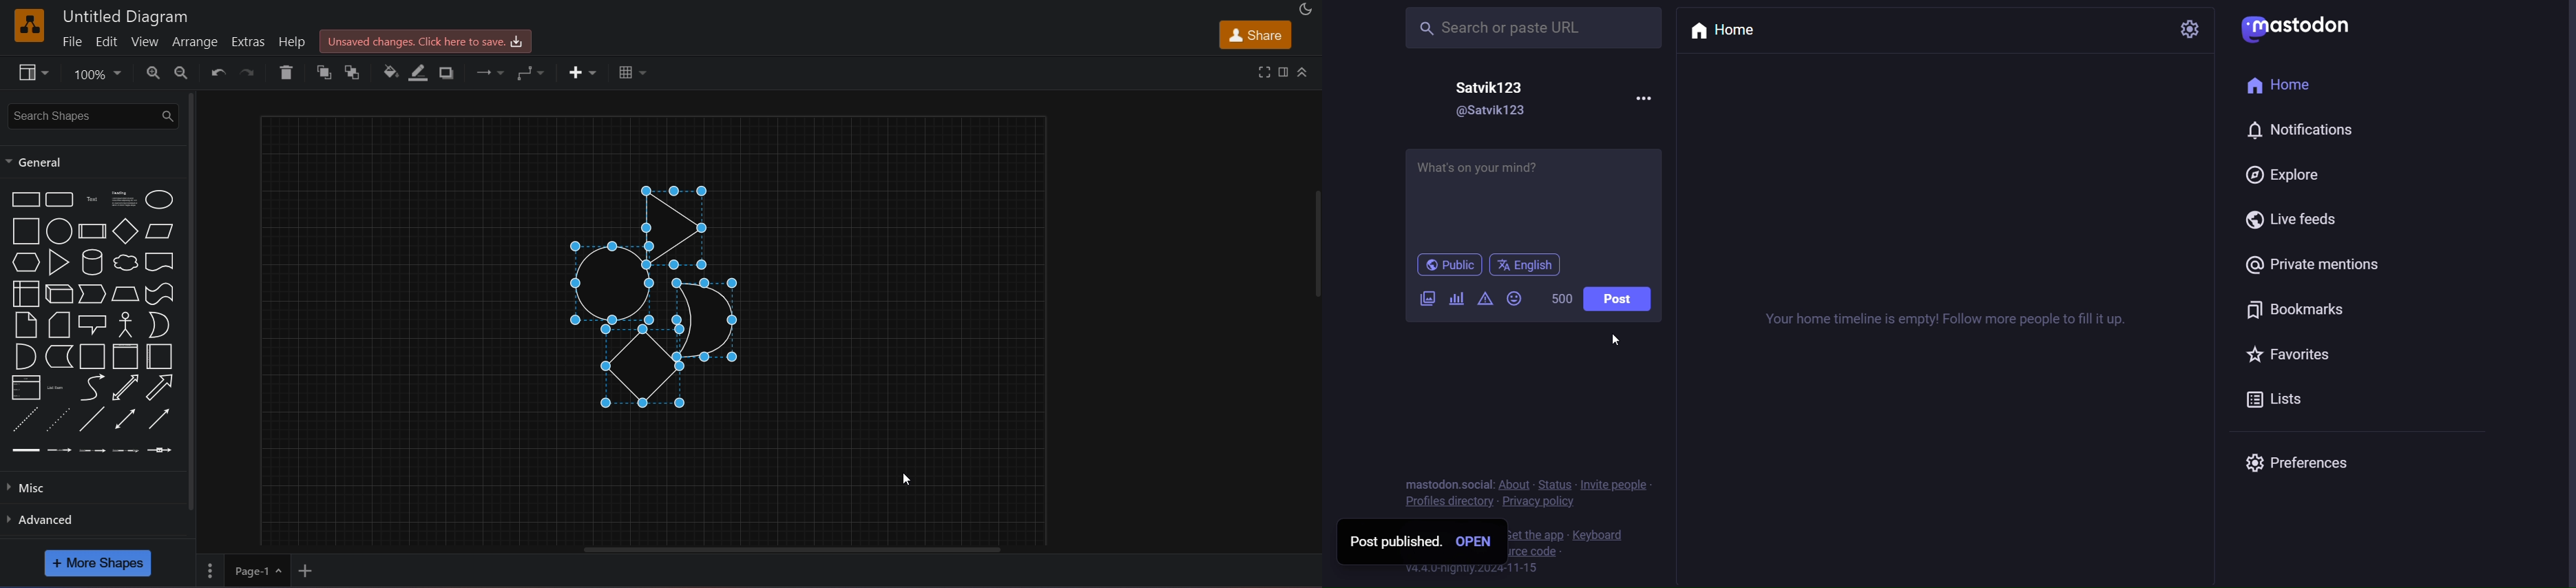  I want to click on bidirectional connector, so click(123, 419).